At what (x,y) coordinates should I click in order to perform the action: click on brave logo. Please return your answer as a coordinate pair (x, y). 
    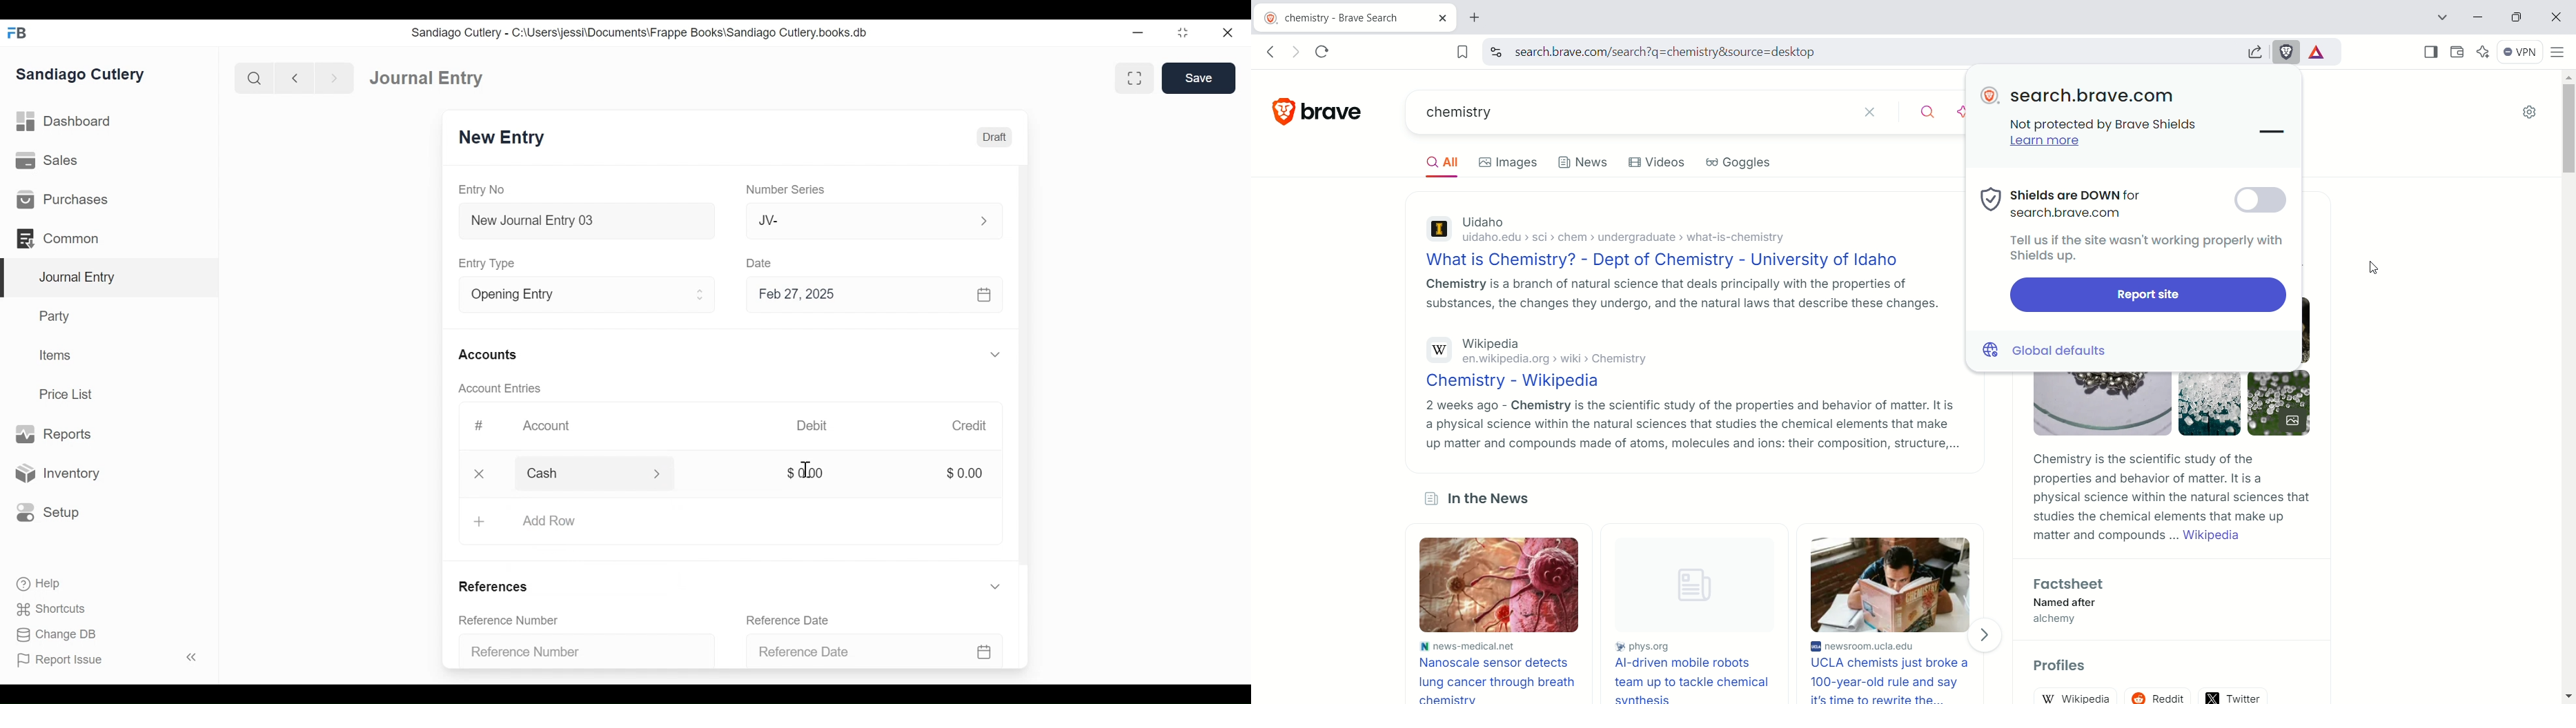
    Looking at the image, I should click on (1991, 95).